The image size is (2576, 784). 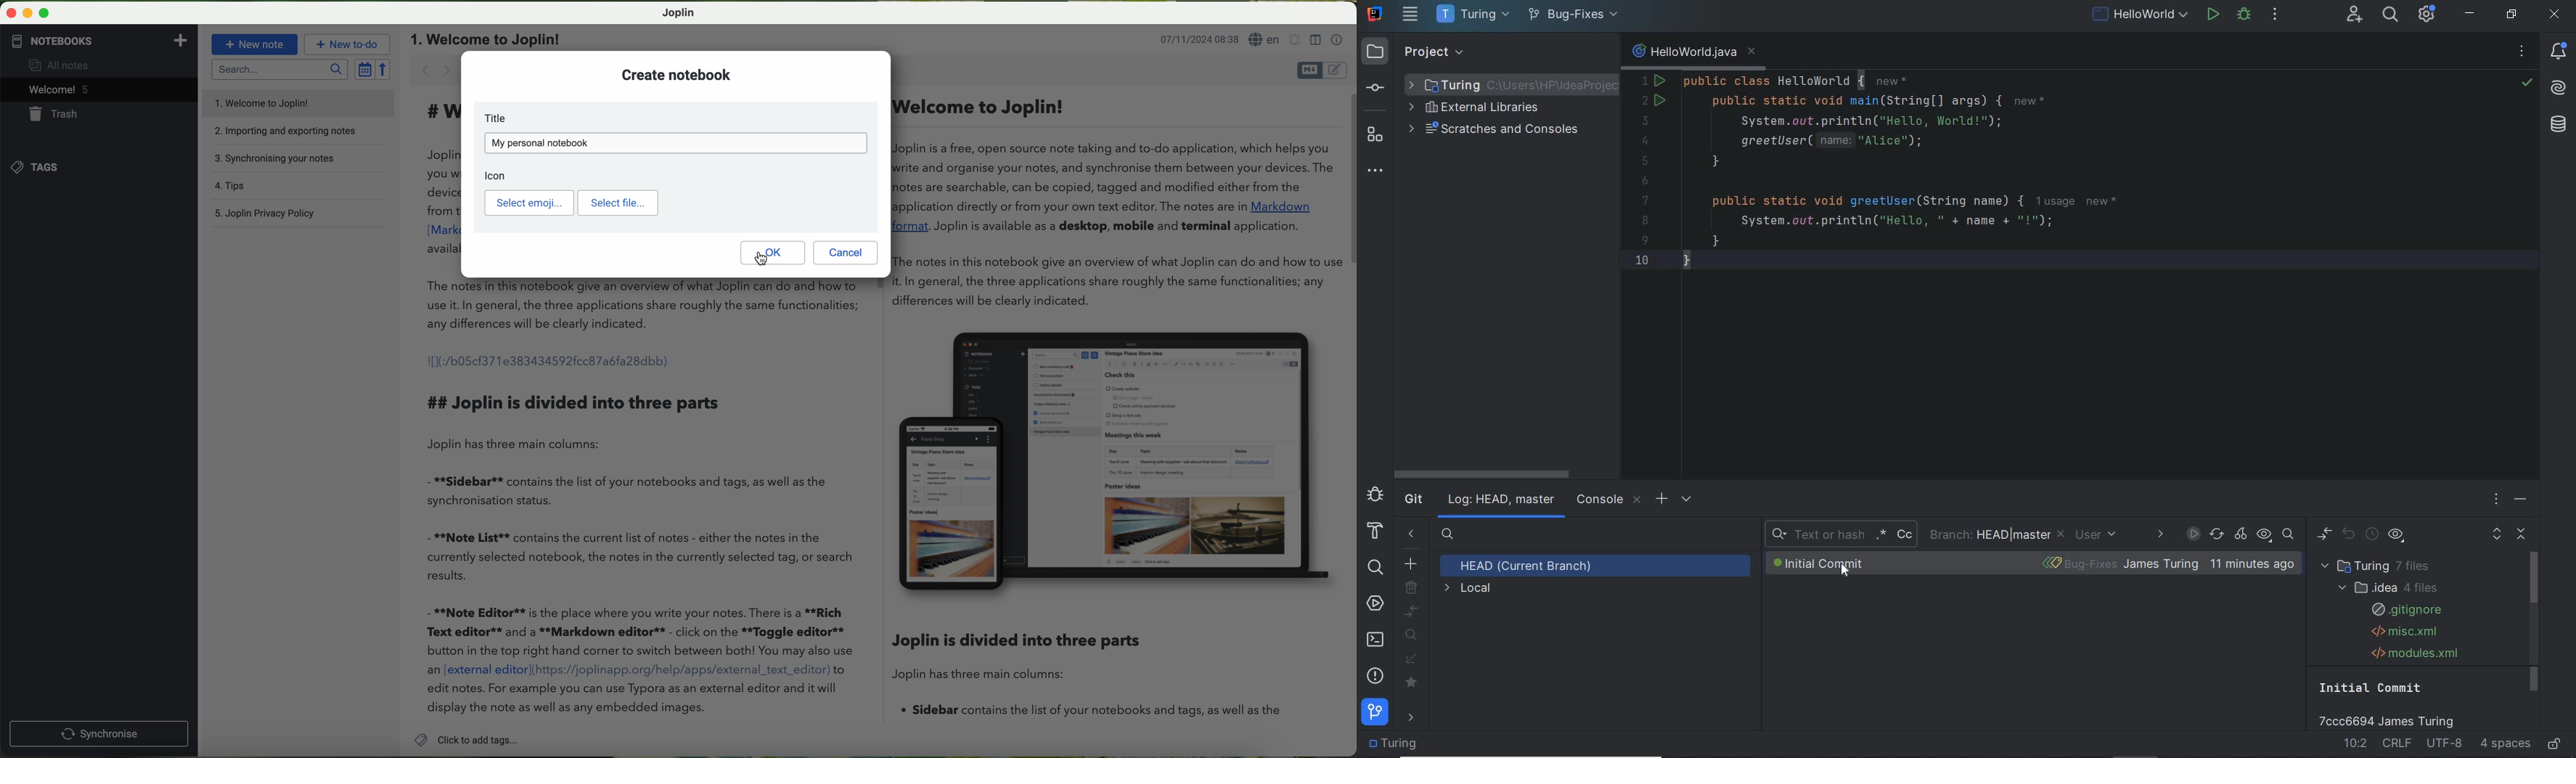 I want to click on synchronising your notes, so click(x=280, y=160).